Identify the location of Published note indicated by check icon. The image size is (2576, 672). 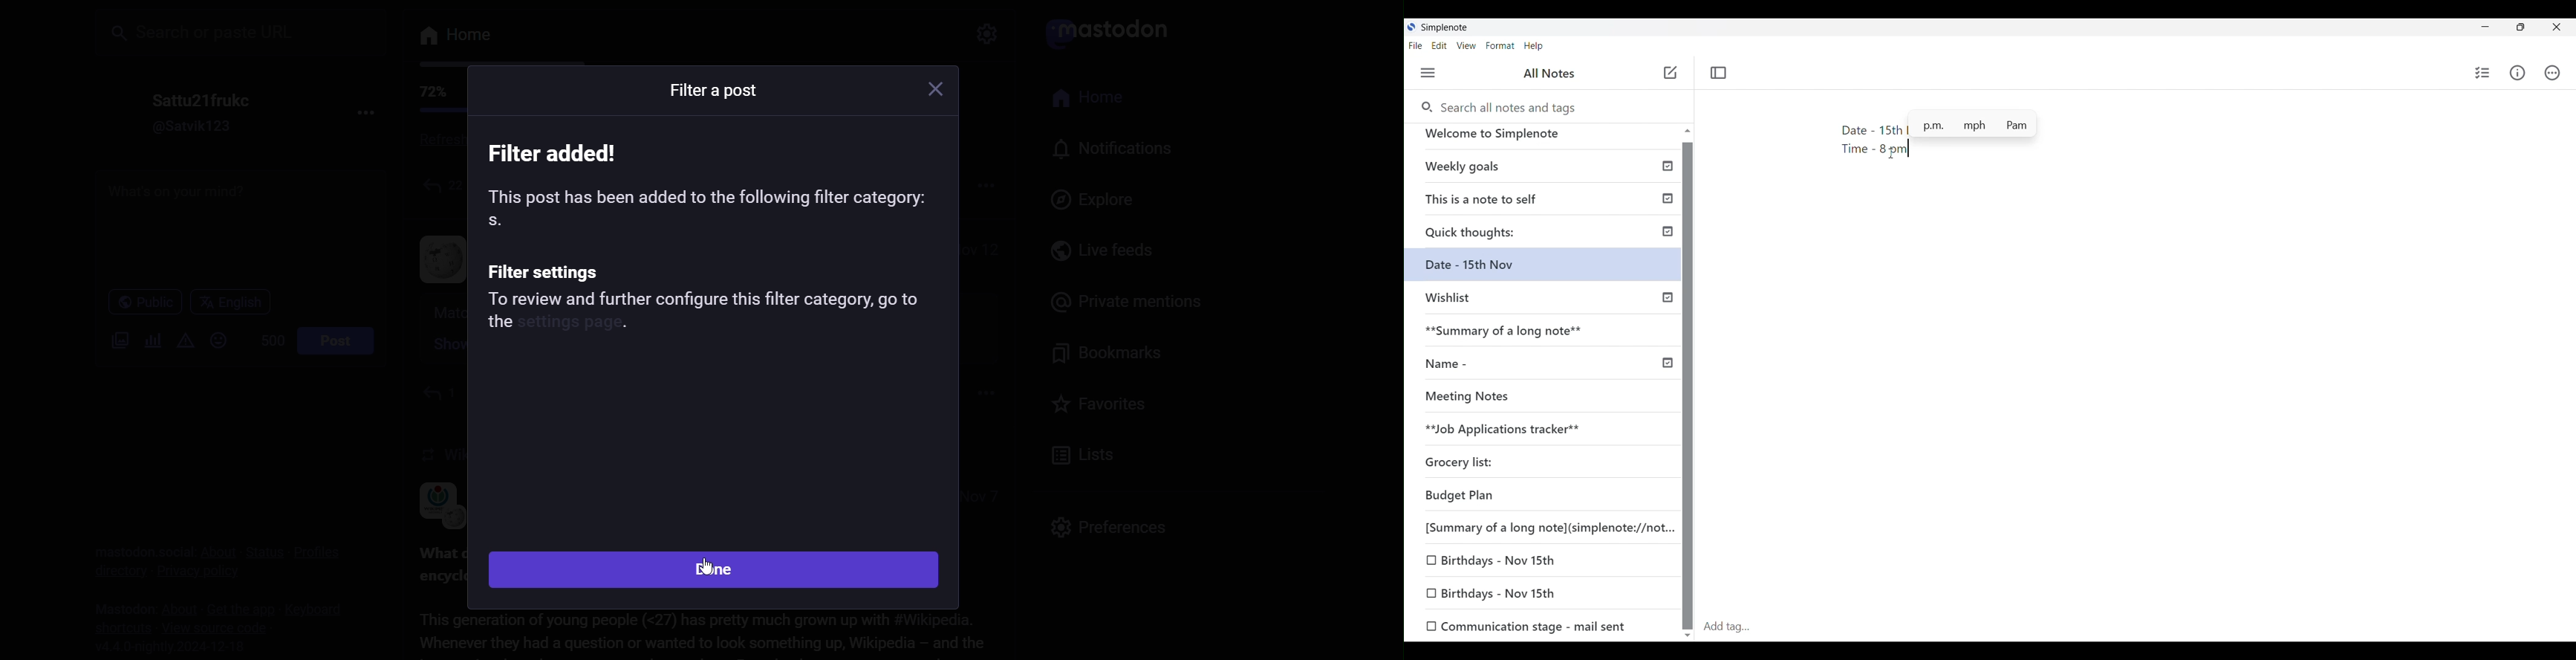
(1547, 236).